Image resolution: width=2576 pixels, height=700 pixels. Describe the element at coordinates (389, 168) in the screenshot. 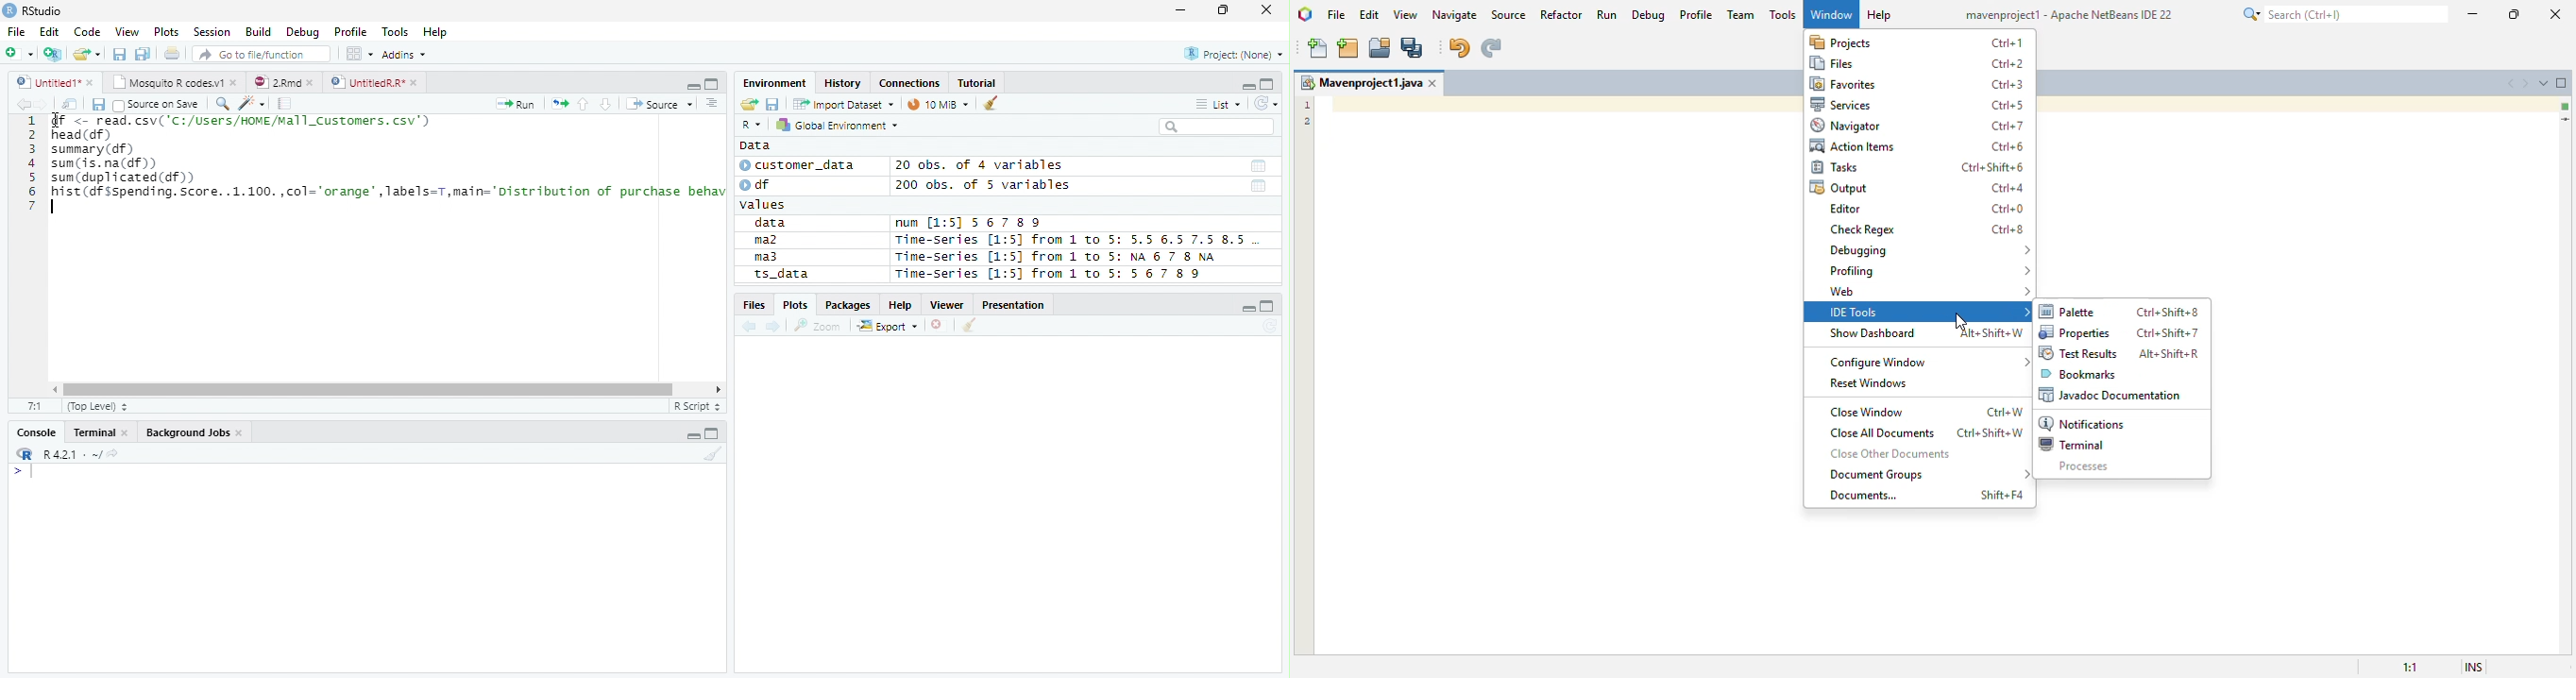

I see `SN <- read. csv( 'C1/USers/NINEMEl1_Custonrs. csv’)

head (df)

summary (df)

sum (is. na(df))

sum (duplicated (df)

hist (df sspending. Score. .1.100.,col="orange",Tabels=T,main="Distribution of purchase behav
|` at that location.